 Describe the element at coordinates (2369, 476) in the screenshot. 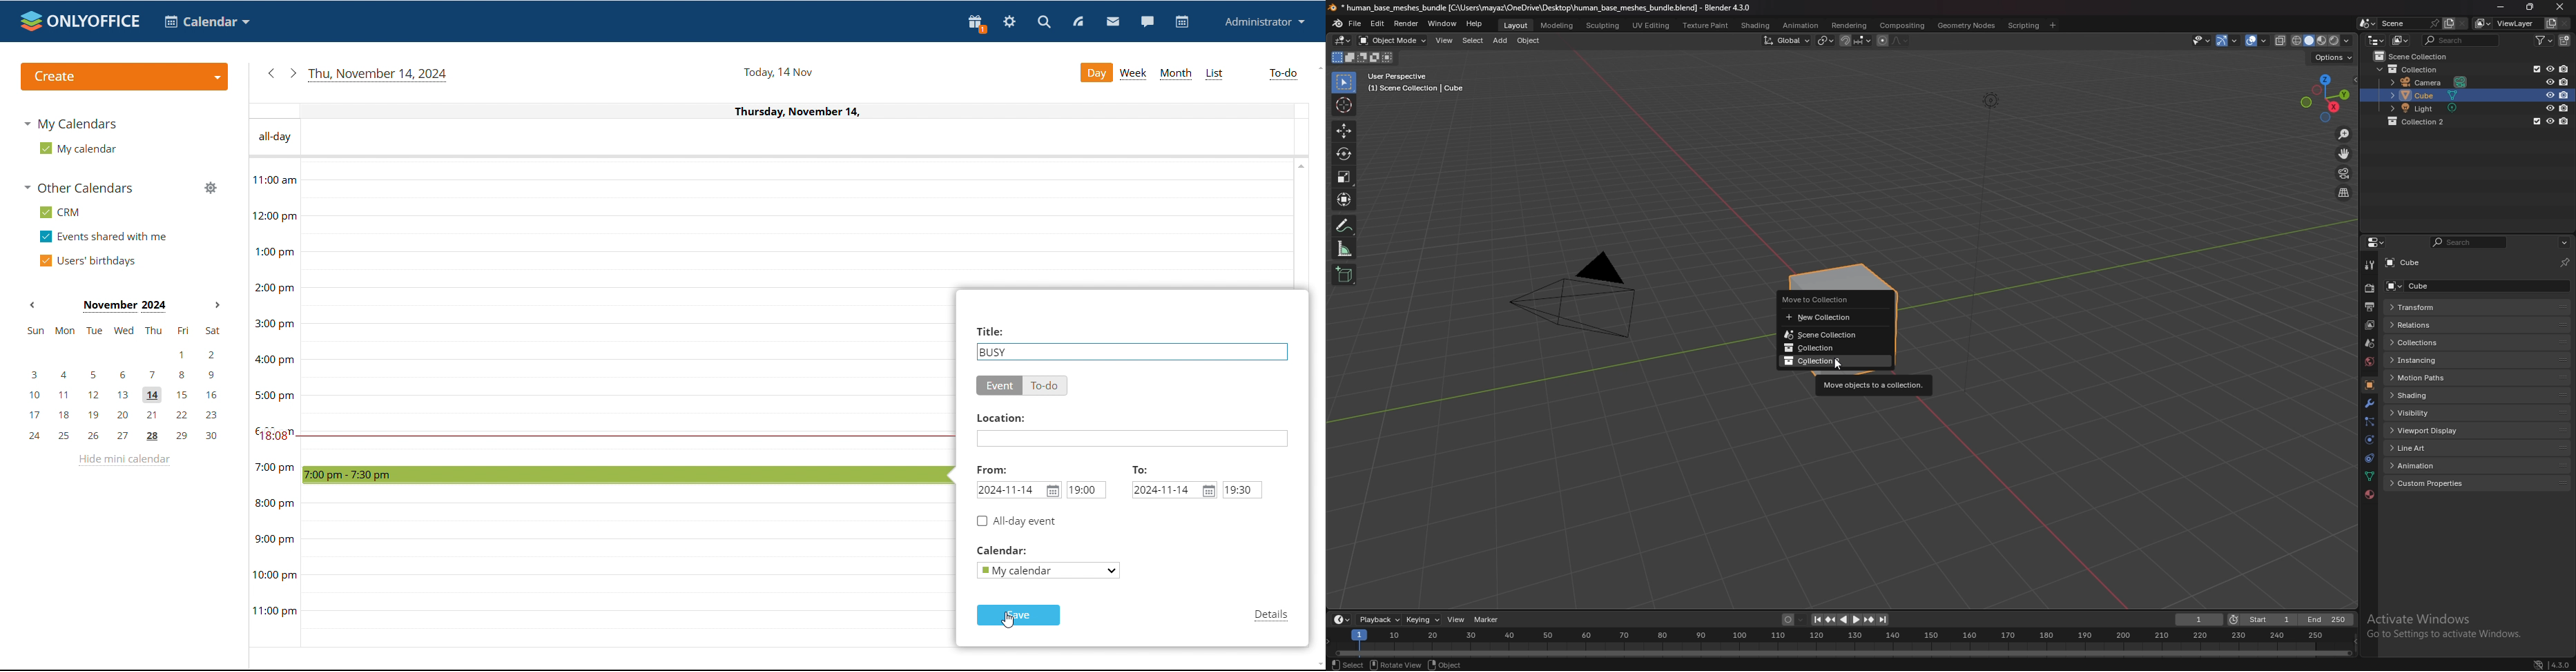

I see `data` at that location.